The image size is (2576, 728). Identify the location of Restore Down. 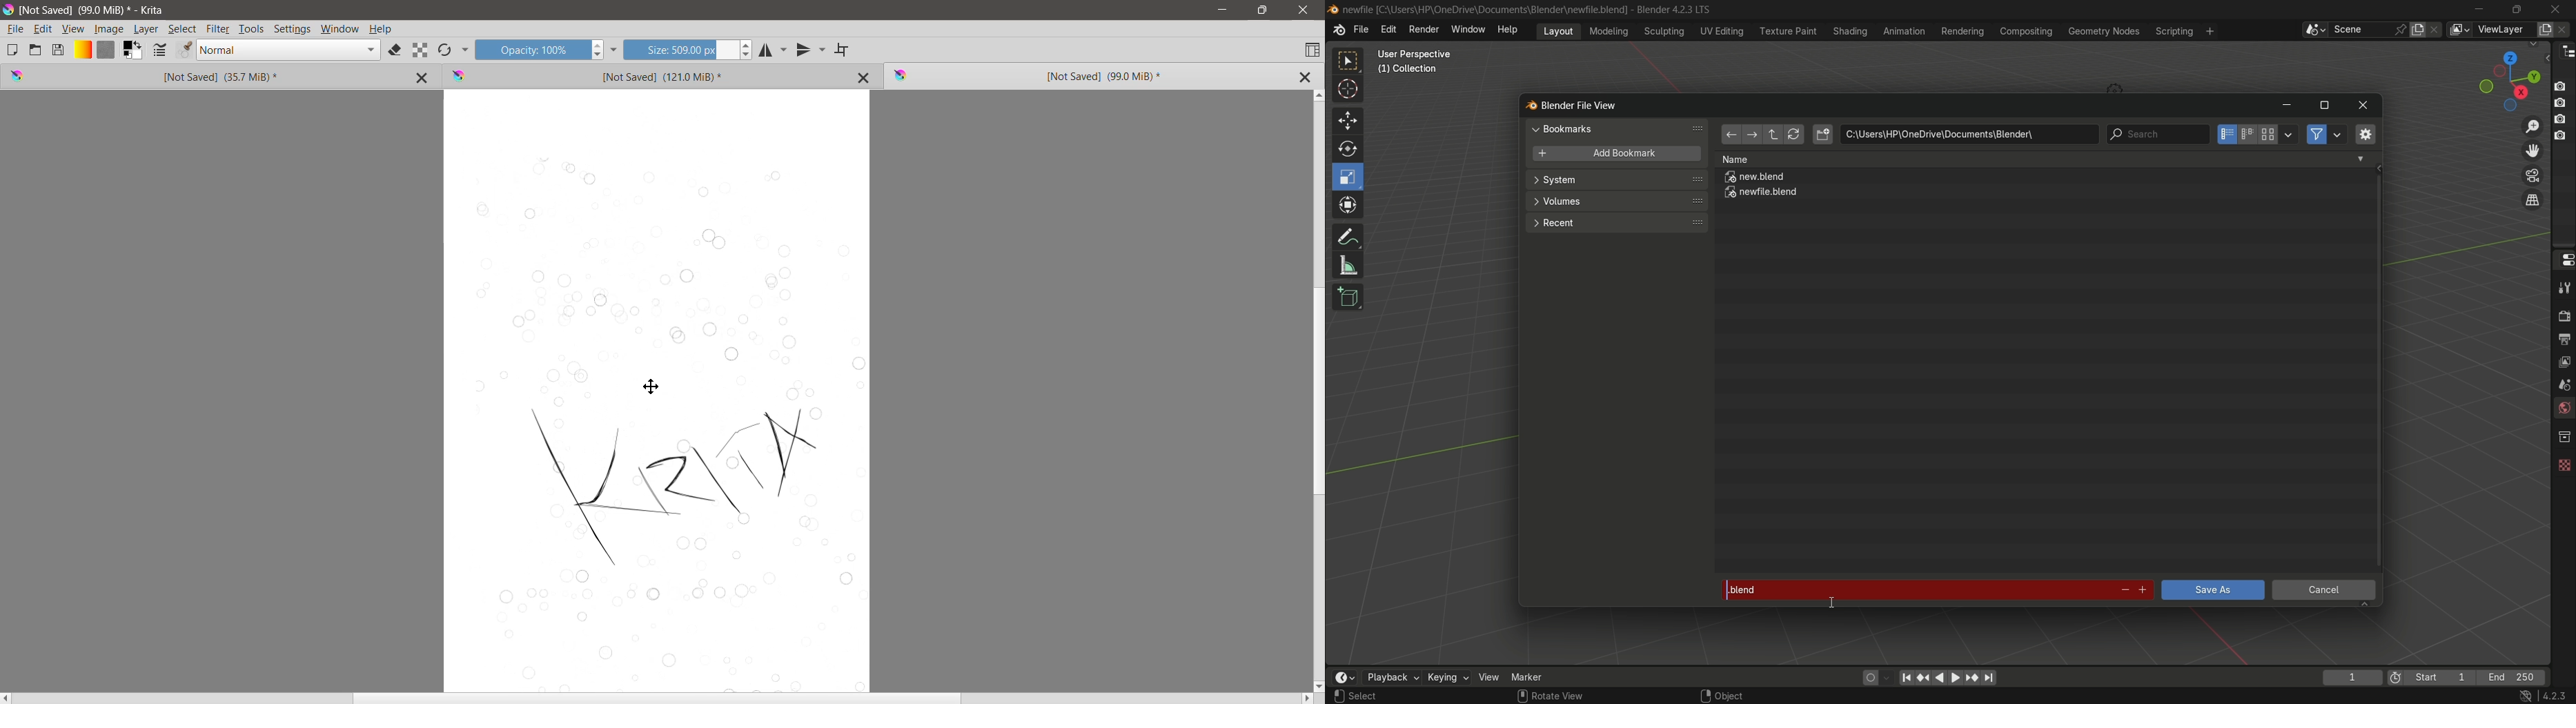
(1262, 10).